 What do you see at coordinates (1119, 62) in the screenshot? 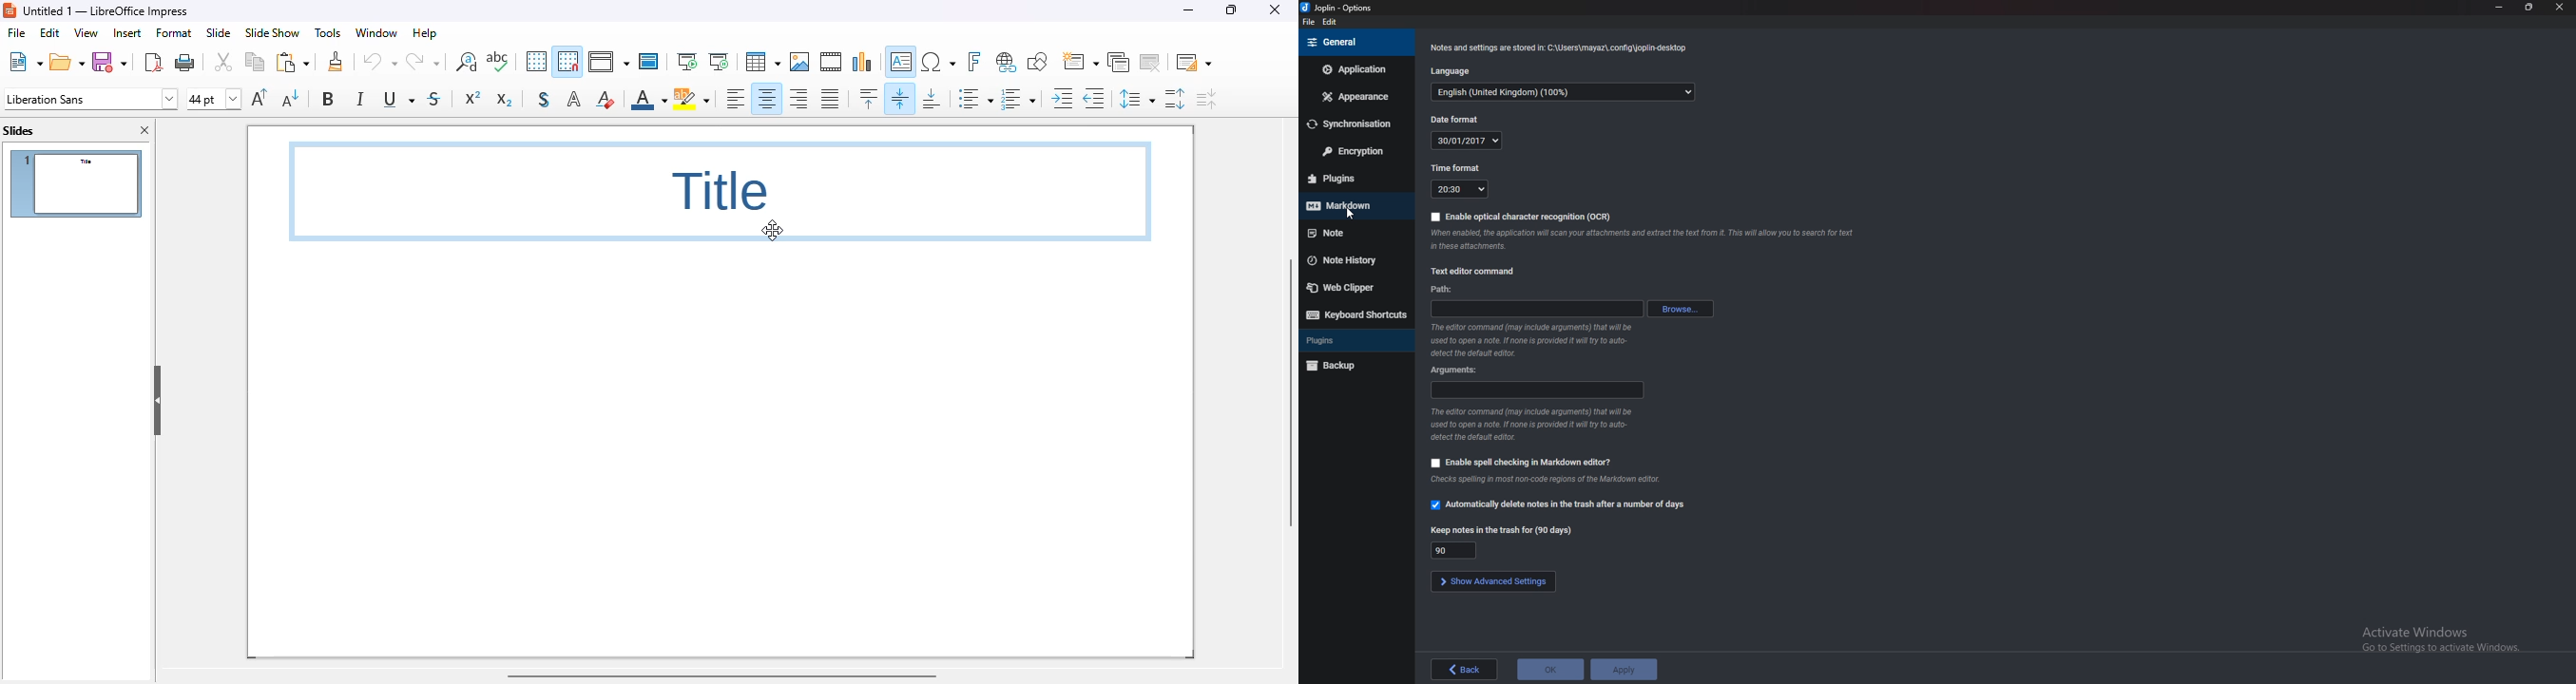
I see `duplicate slide` at bounding box center [1119, 62].